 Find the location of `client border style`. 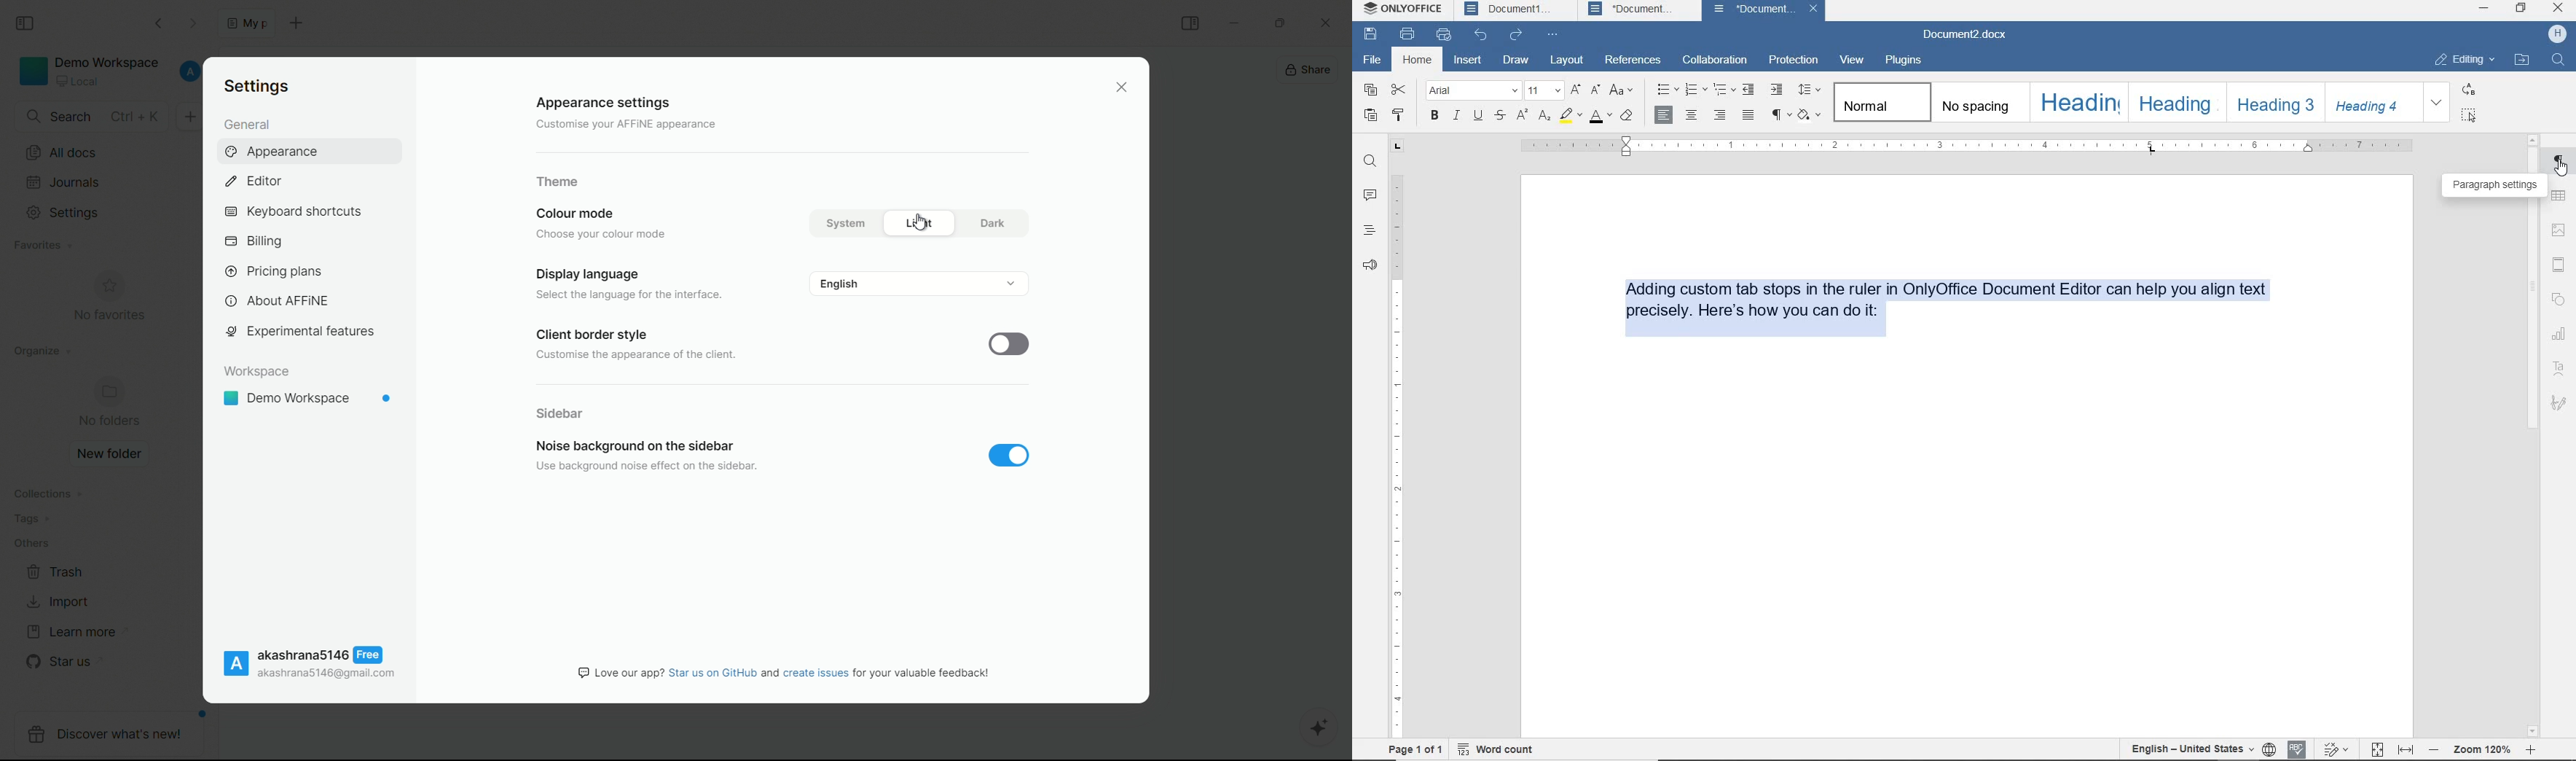

client border style is located at coordinates (589, 336).